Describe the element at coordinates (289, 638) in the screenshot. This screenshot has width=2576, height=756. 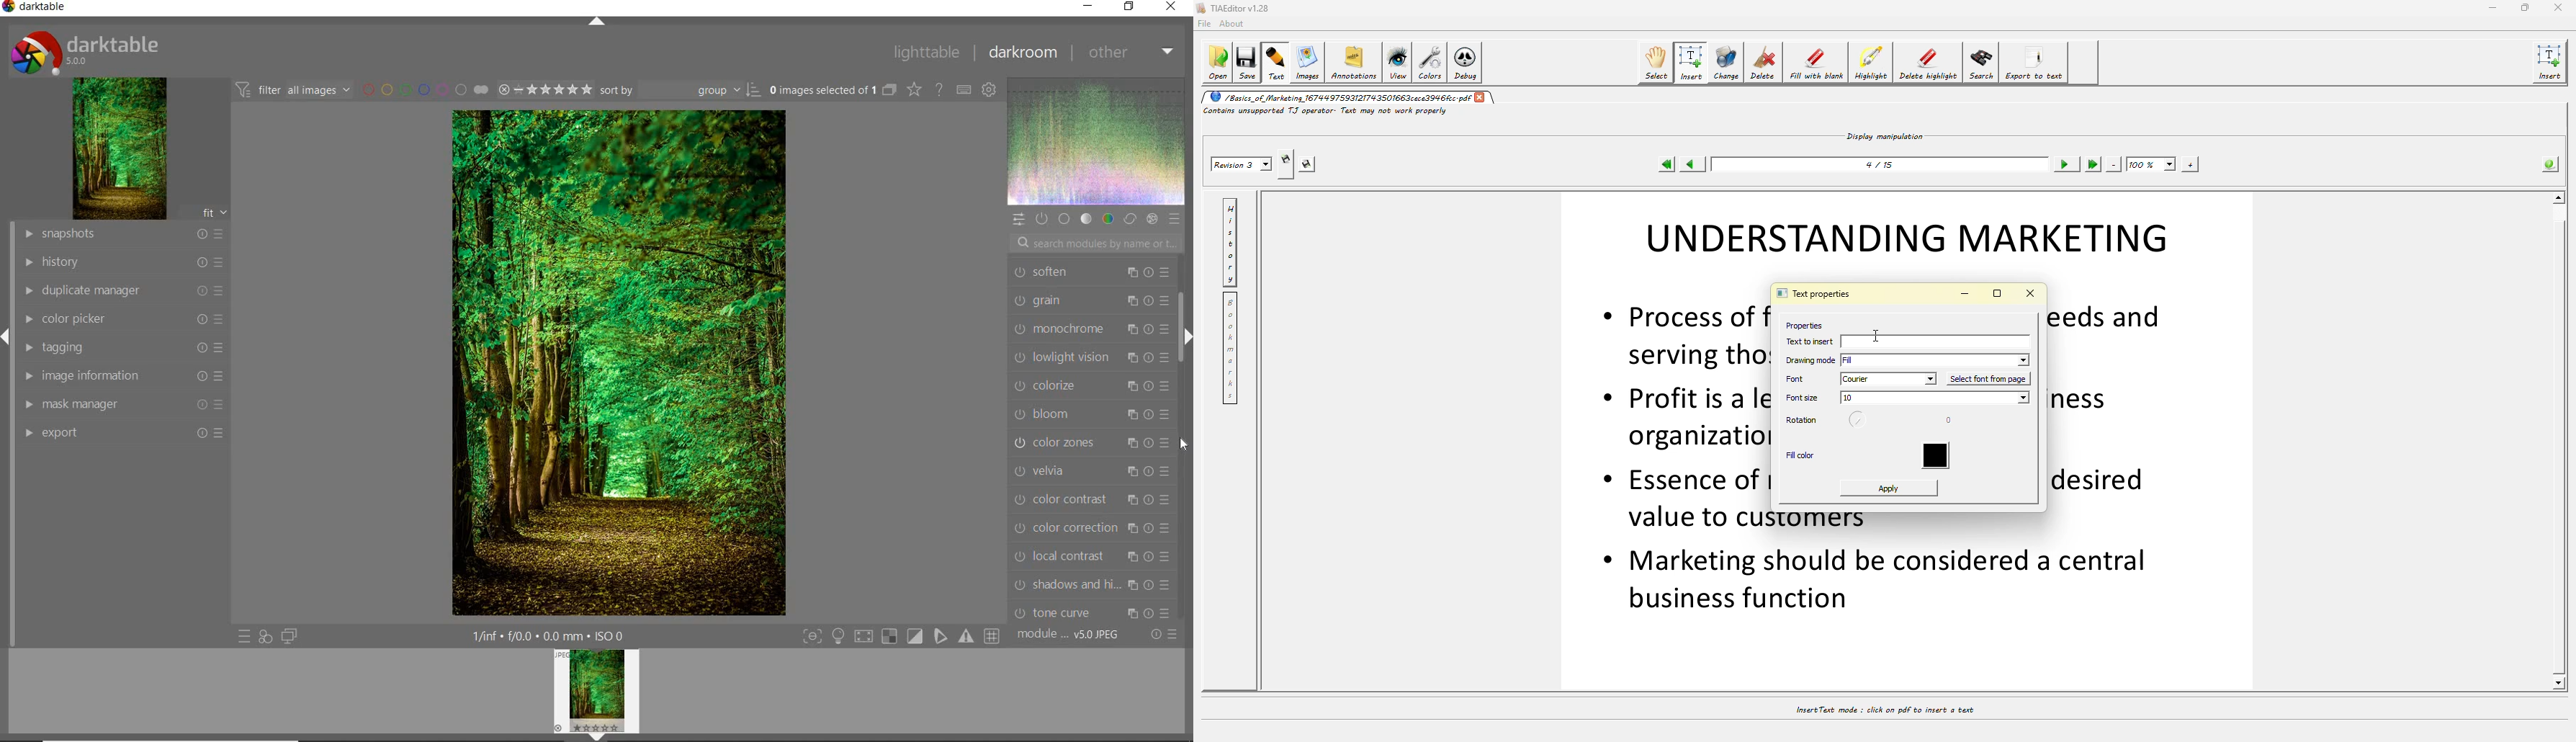
I see `DISPLAY A SECOND DARKROOM IMAGE WINDOW` at that location.